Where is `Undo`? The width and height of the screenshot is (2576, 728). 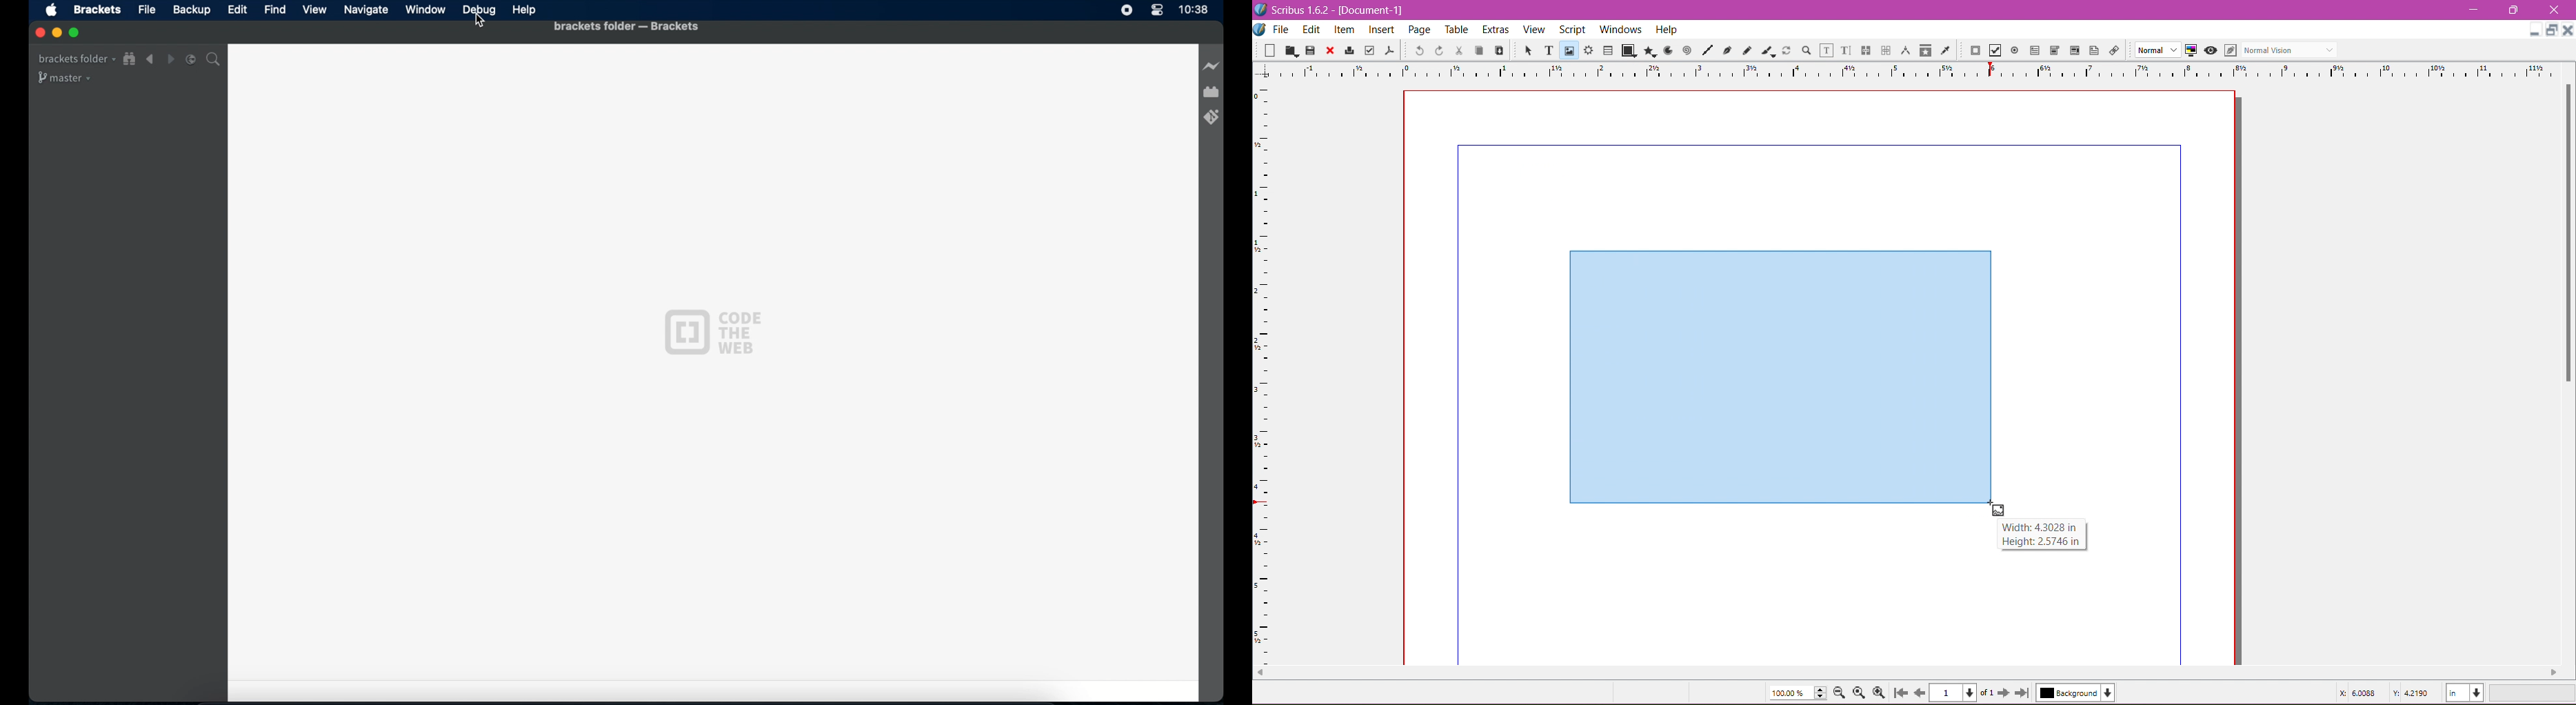
Undo is located at coordinates (1419, 50).